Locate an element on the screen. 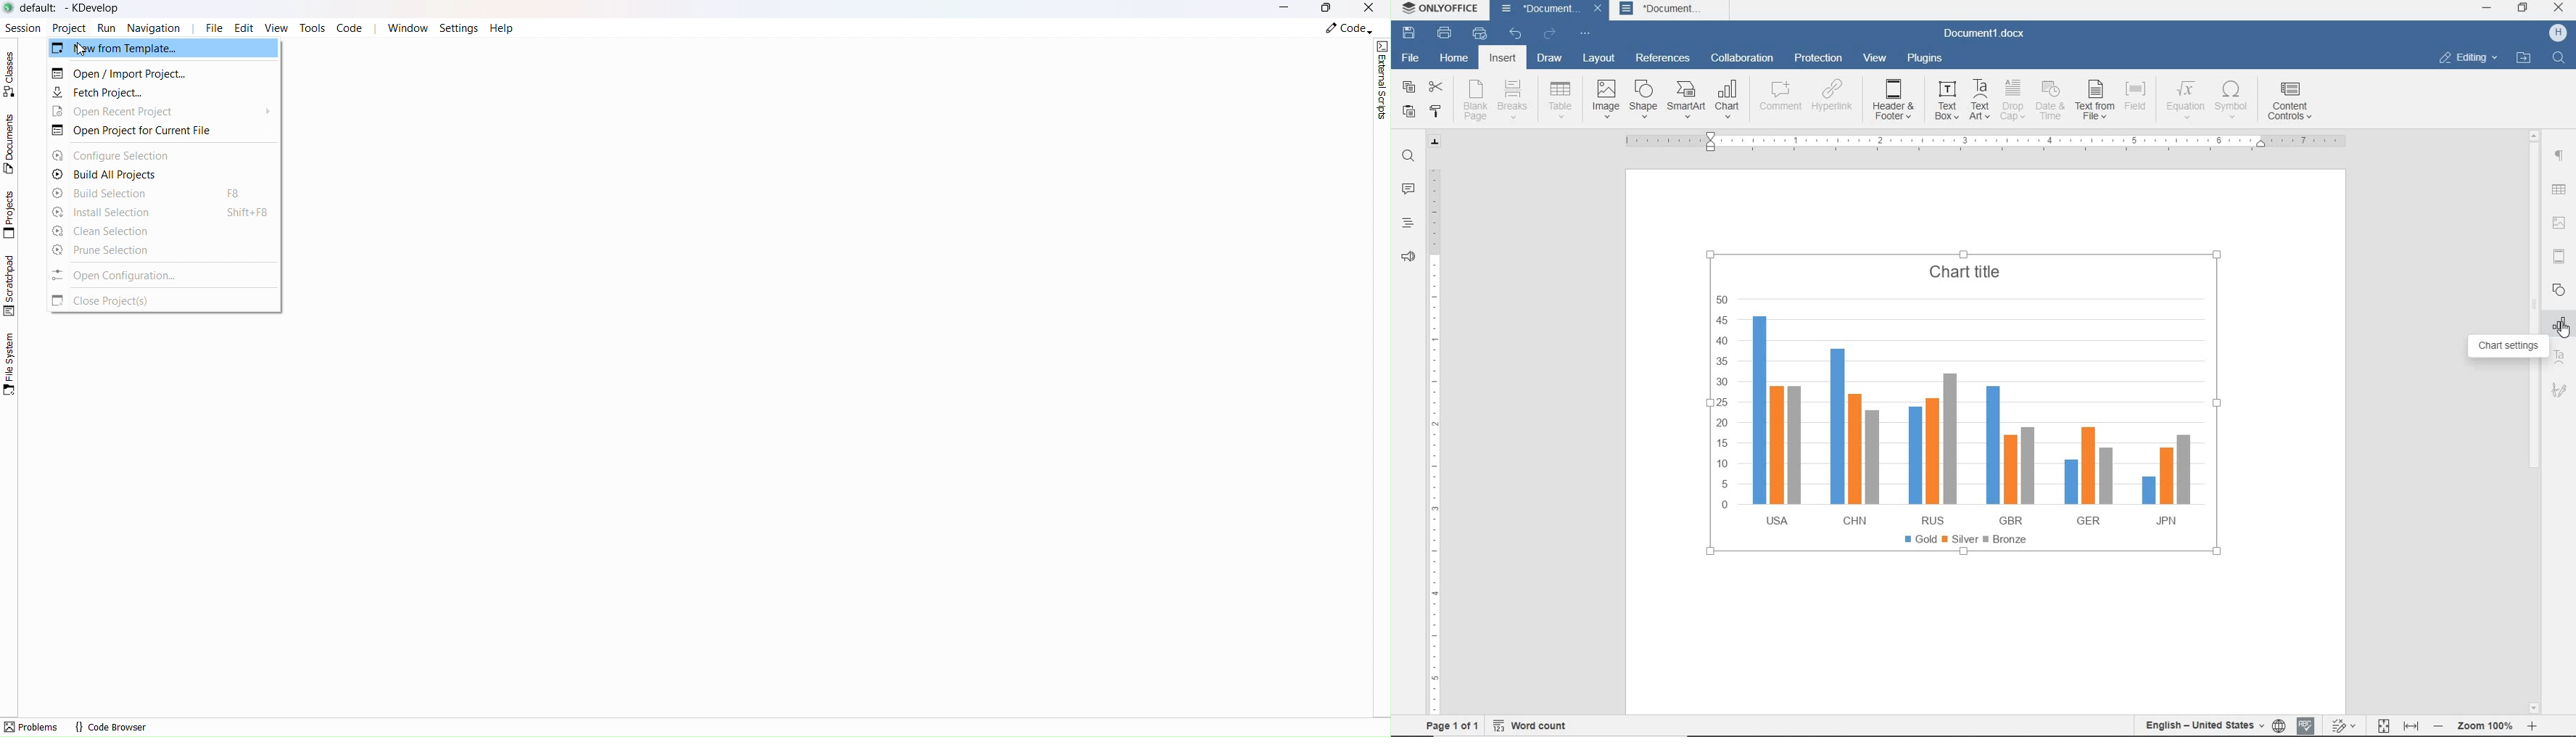 The image size is (2576, 756). copy is located at coordinates (1408, 88).